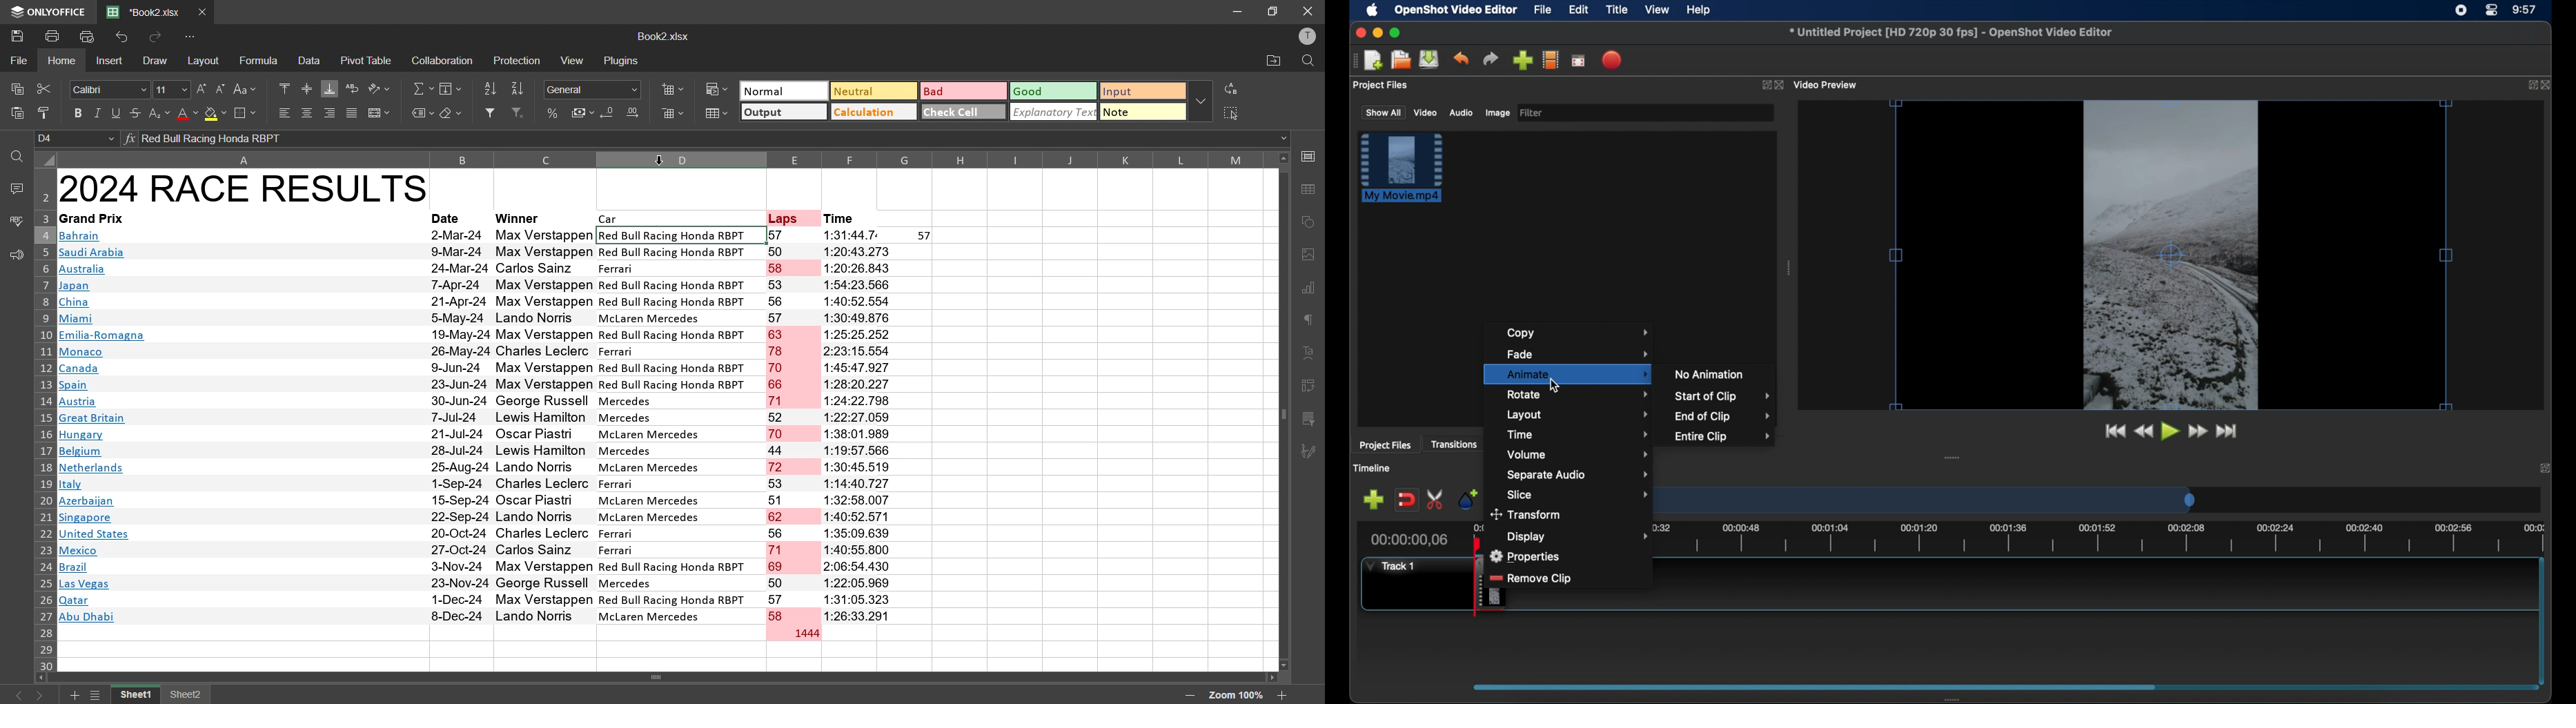 This screenshot has width=2576, height=728. I want to click on merge and center, so click(378, 114).